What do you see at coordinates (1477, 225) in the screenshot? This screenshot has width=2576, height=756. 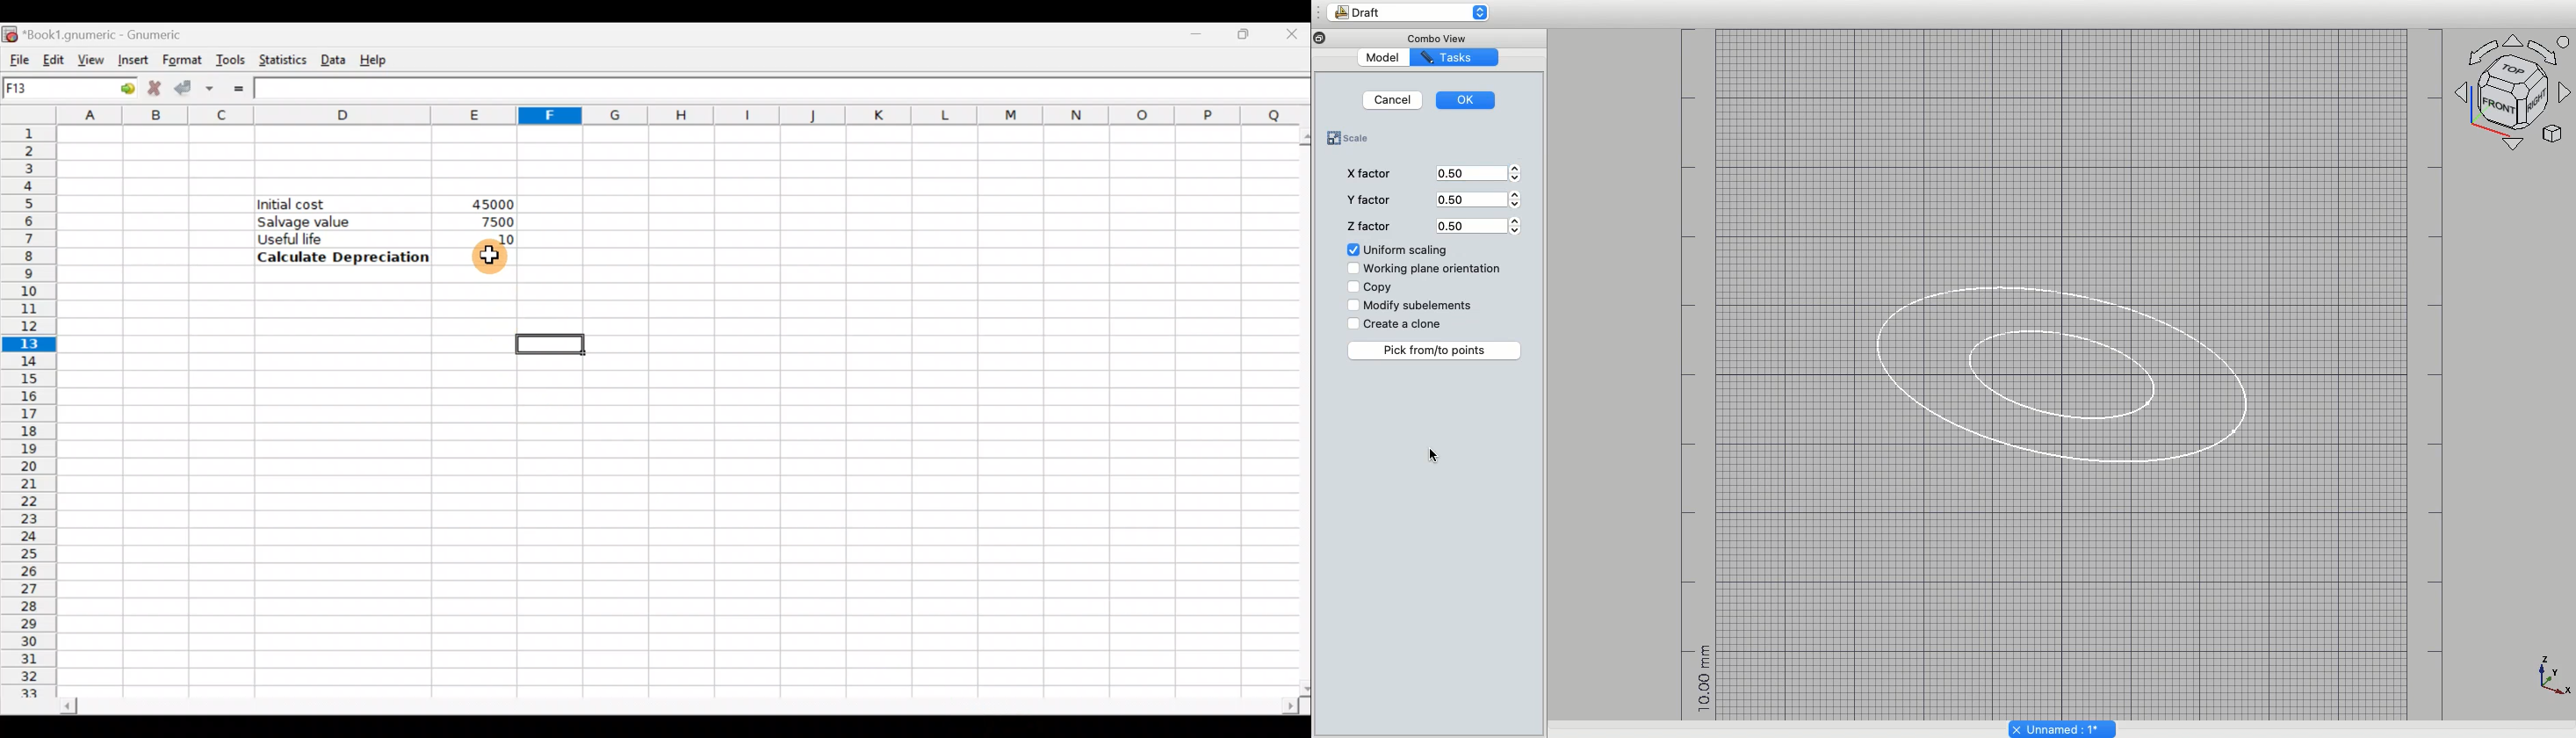 I see `0.50` at bounding box center [1477, 225].